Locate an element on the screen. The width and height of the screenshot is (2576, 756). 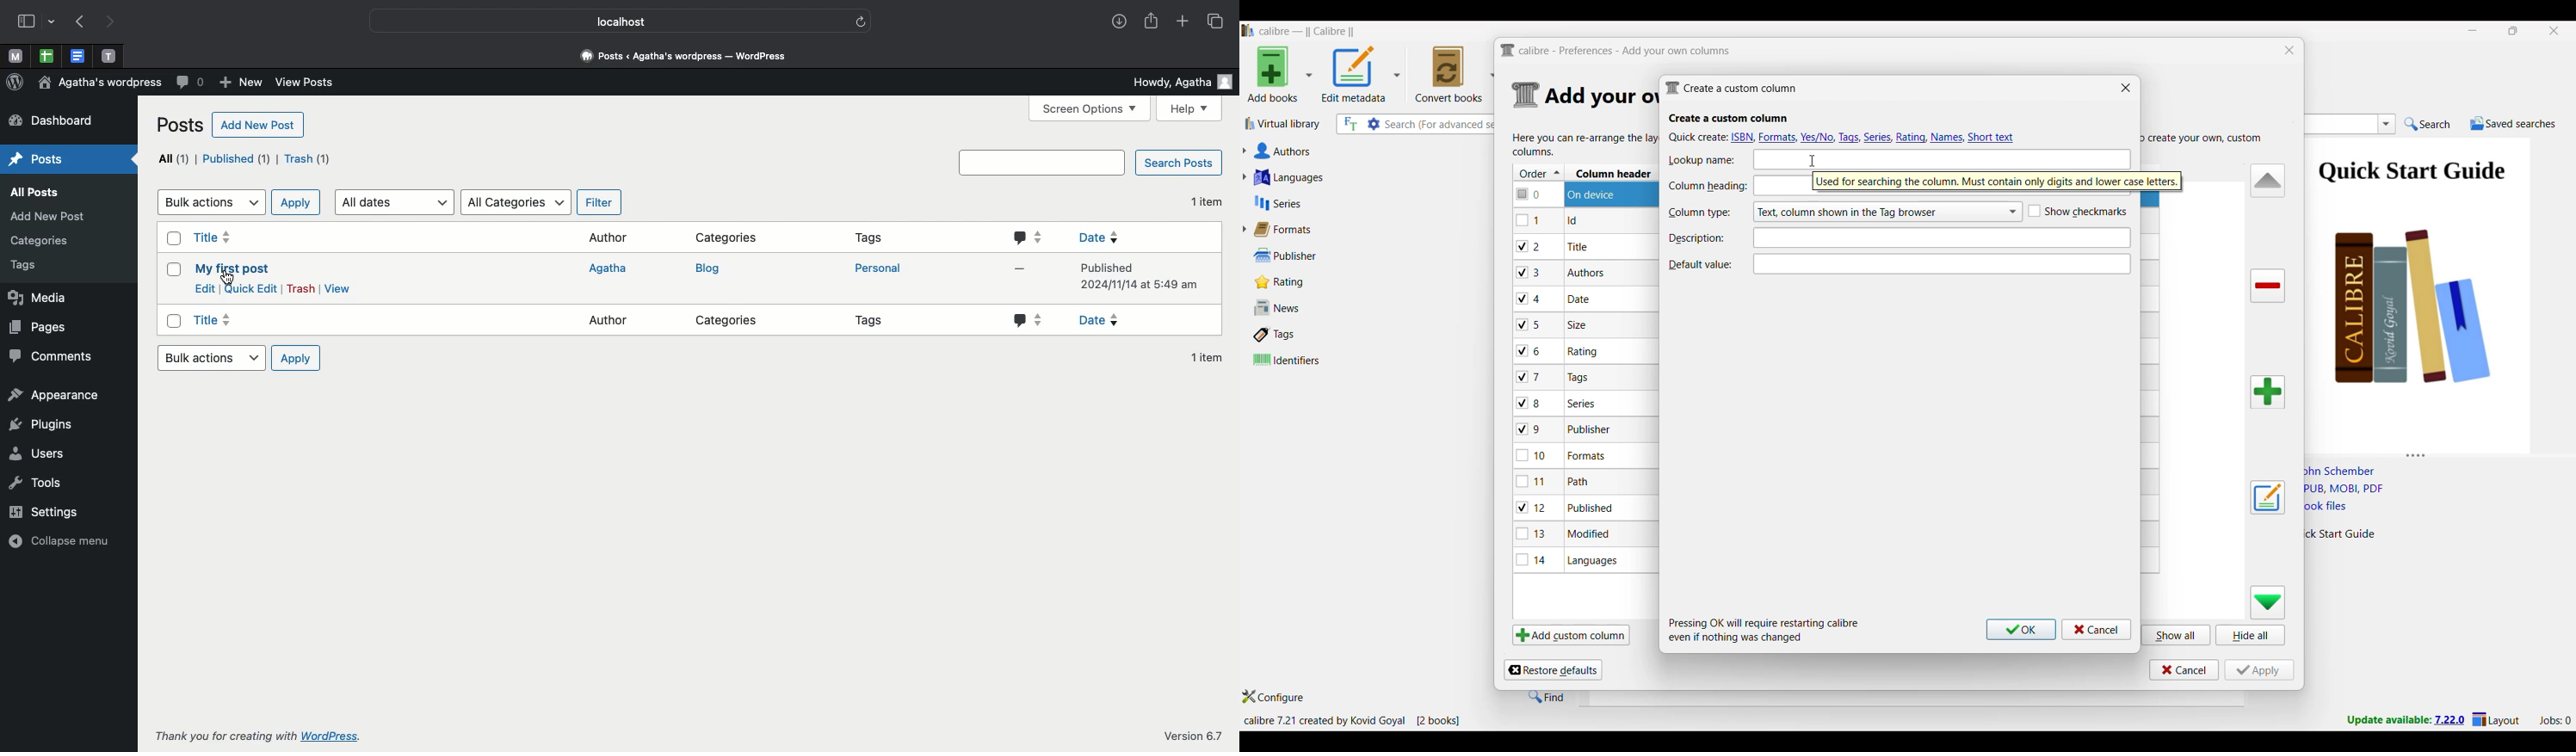
checkbox - 14 is located at coordinates (1532, 559).